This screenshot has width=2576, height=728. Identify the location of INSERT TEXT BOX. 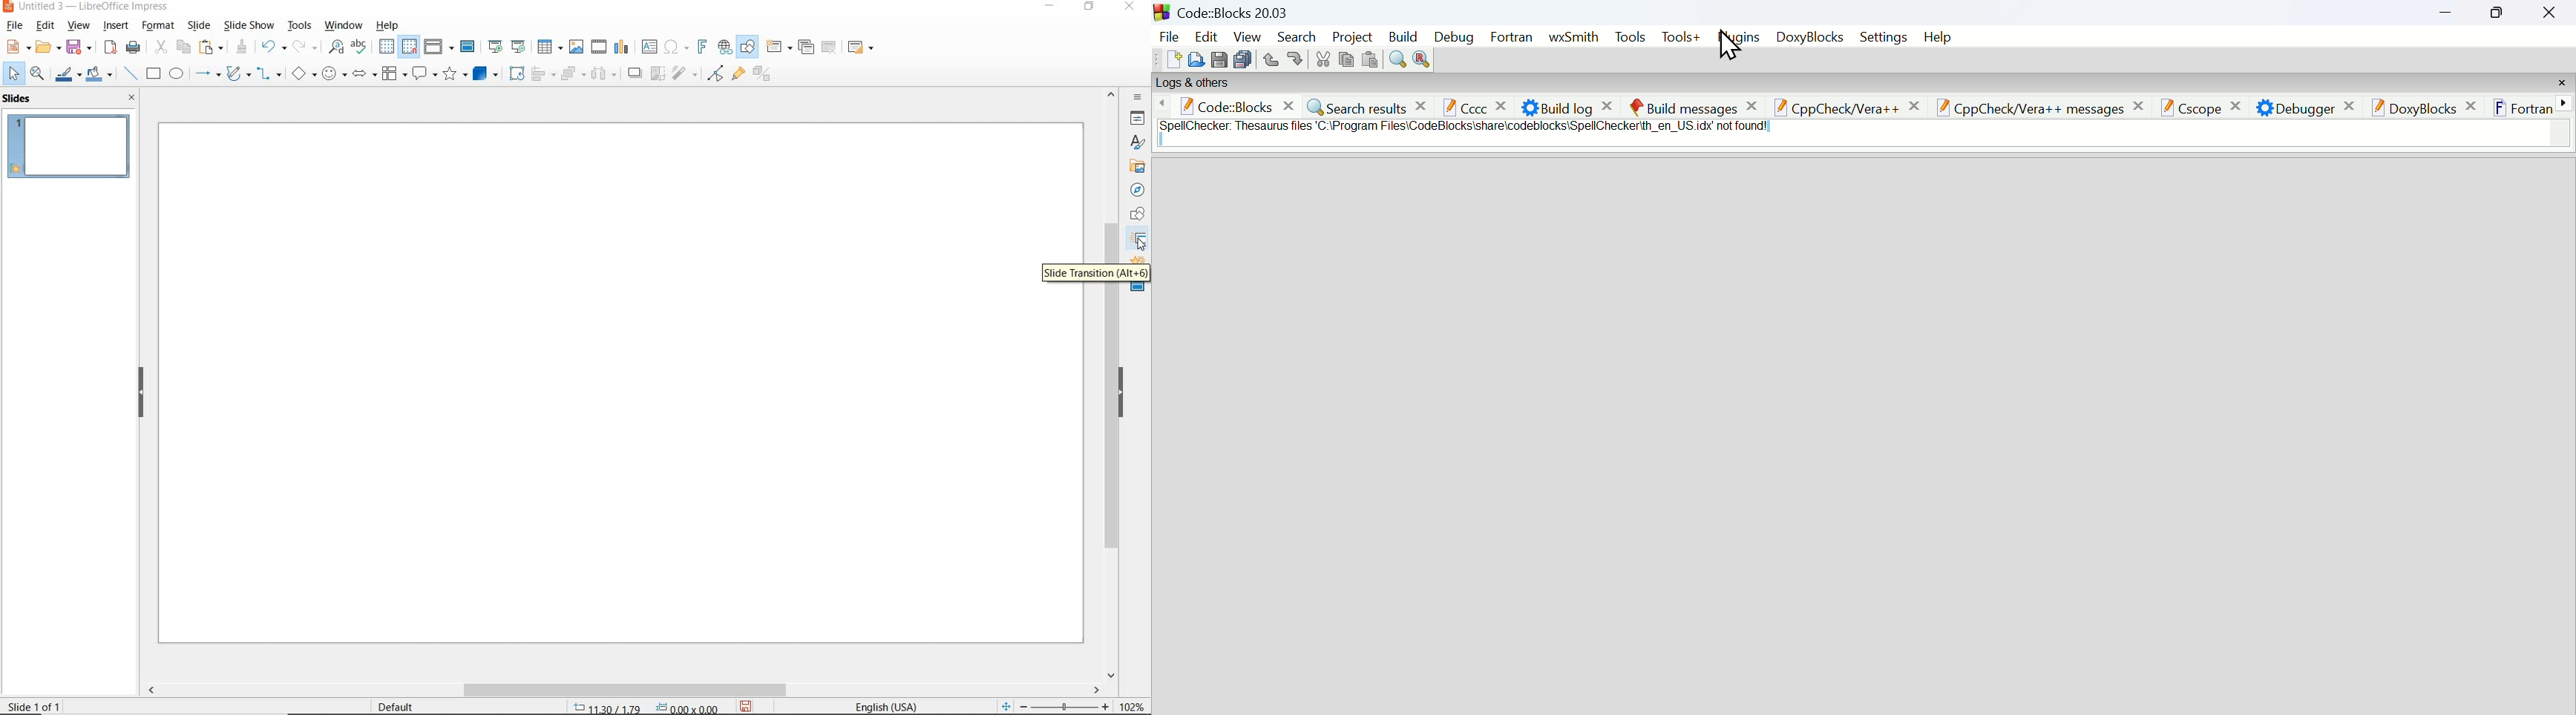
(649, 47).